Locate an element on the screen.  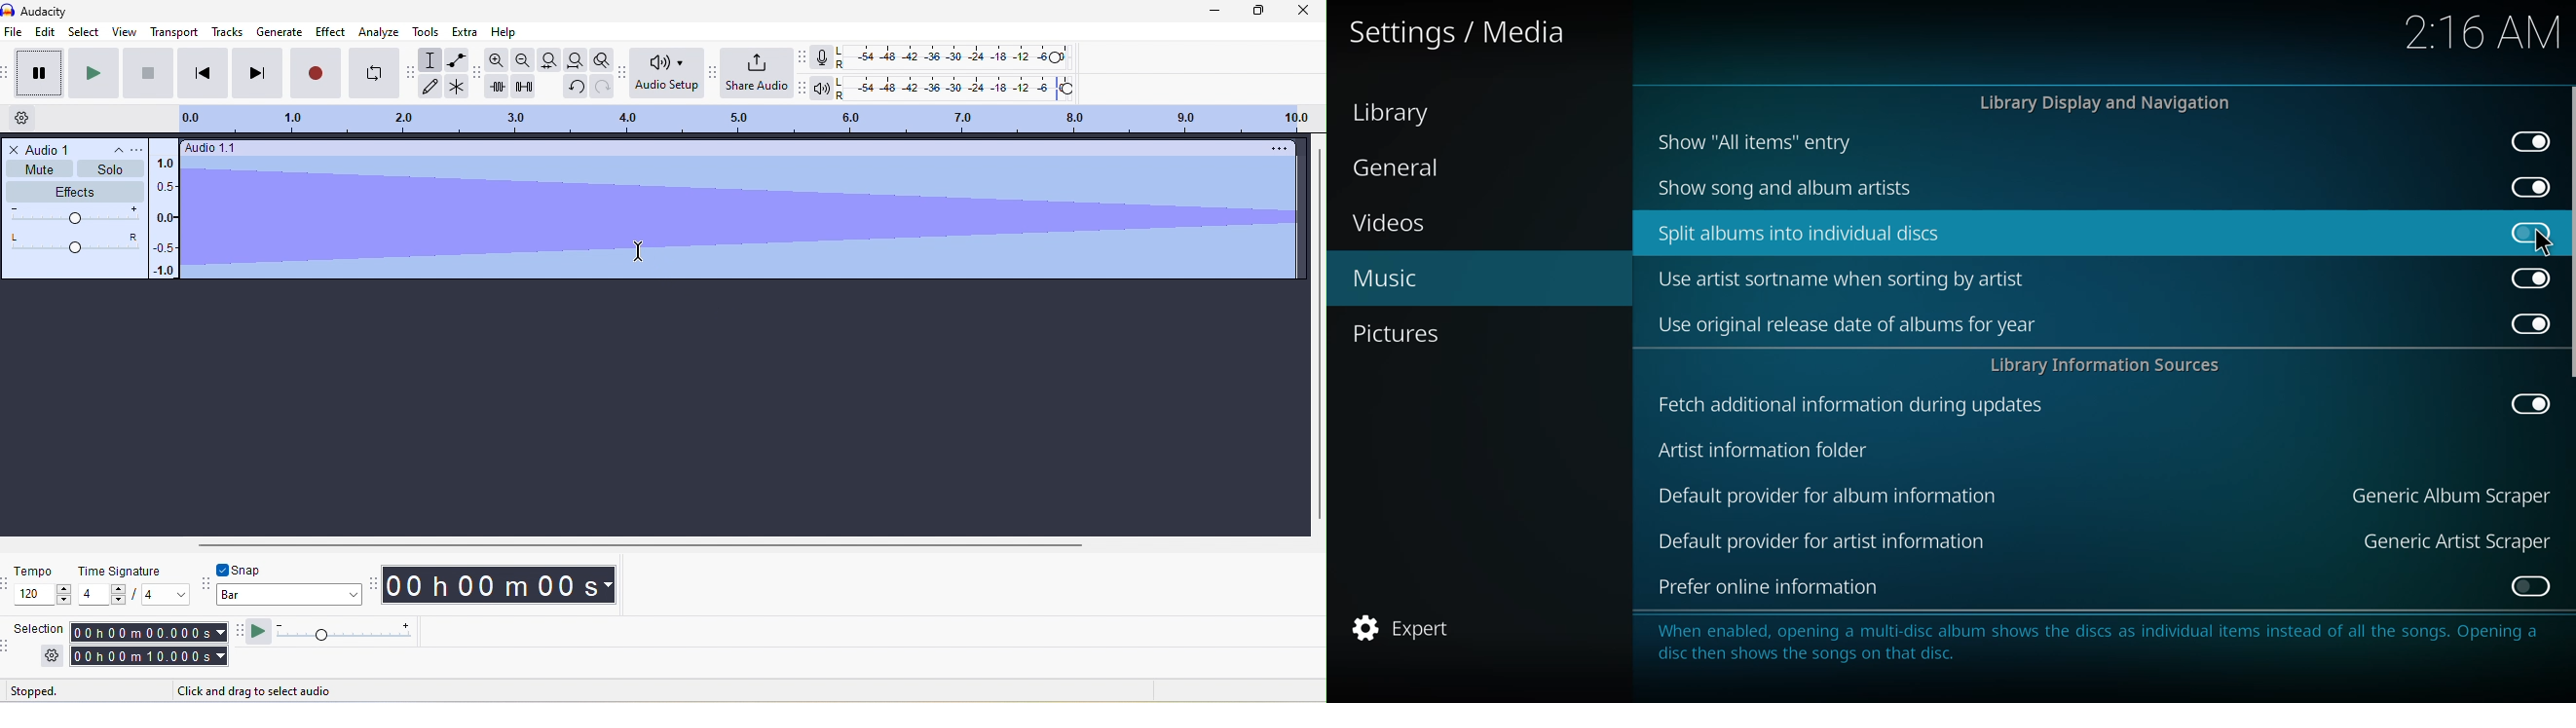
info is located at coordinates (2104, 649).